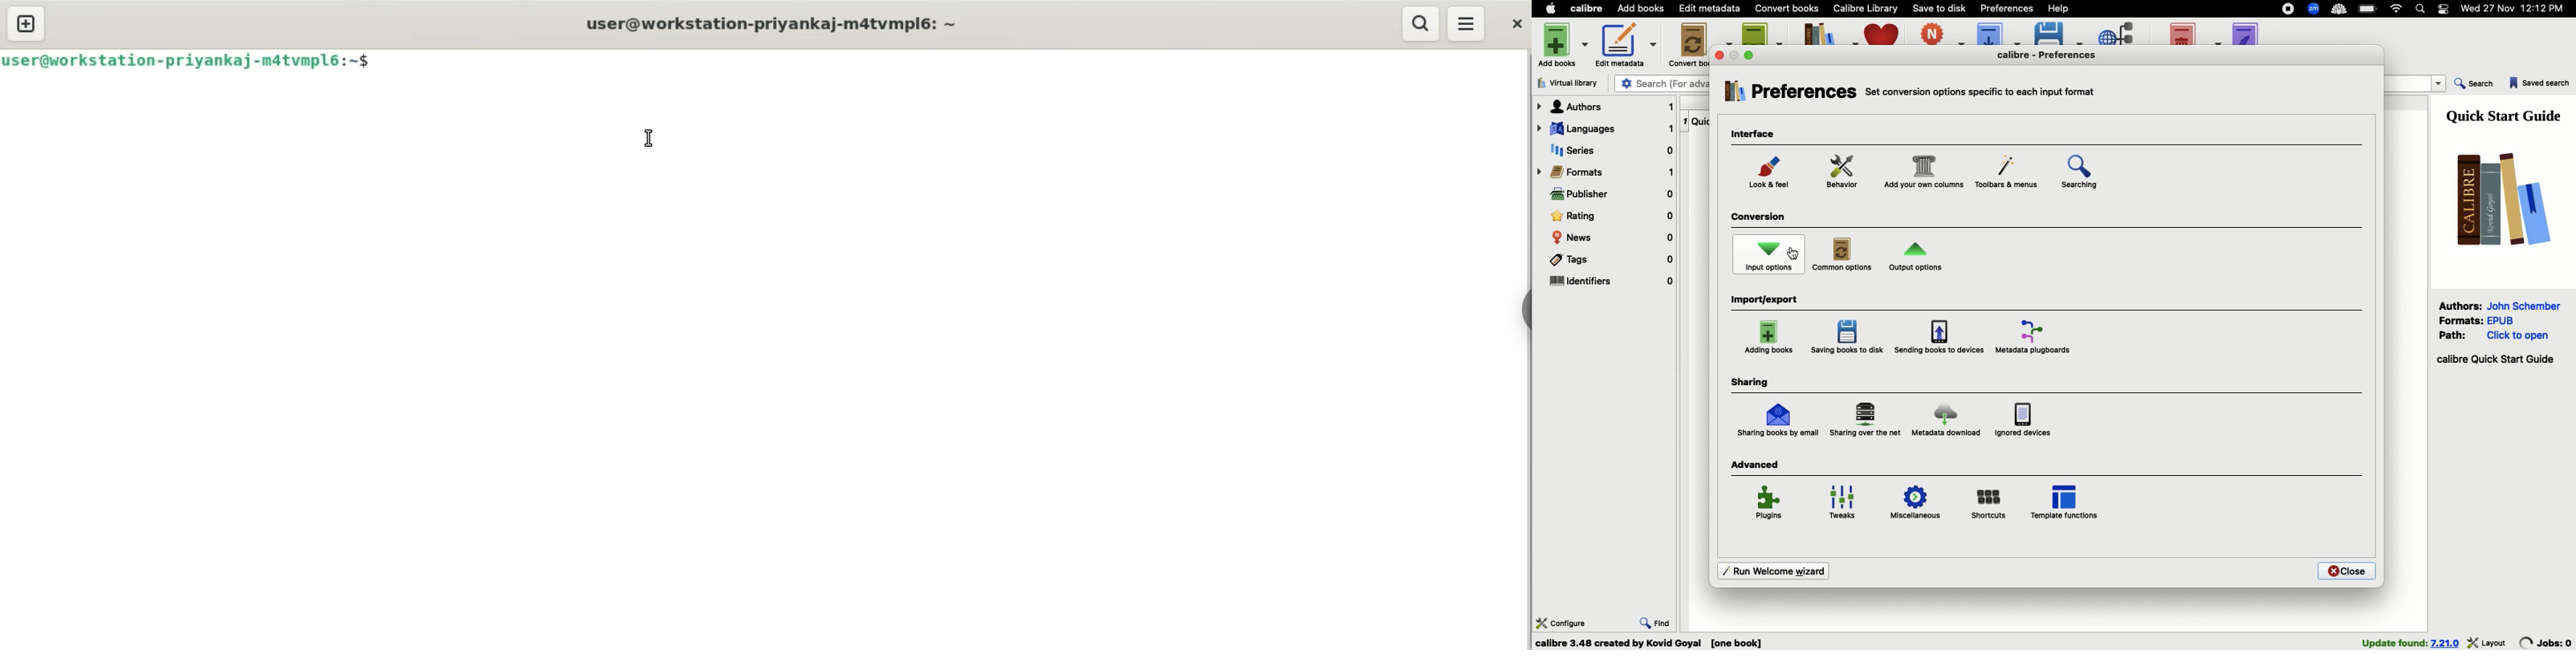 This screenshot has height=672, width=2576. What do you see at coordinates (2397, 9) in the screenshot?
I see `Internet` at bounding box center [2397, 9].